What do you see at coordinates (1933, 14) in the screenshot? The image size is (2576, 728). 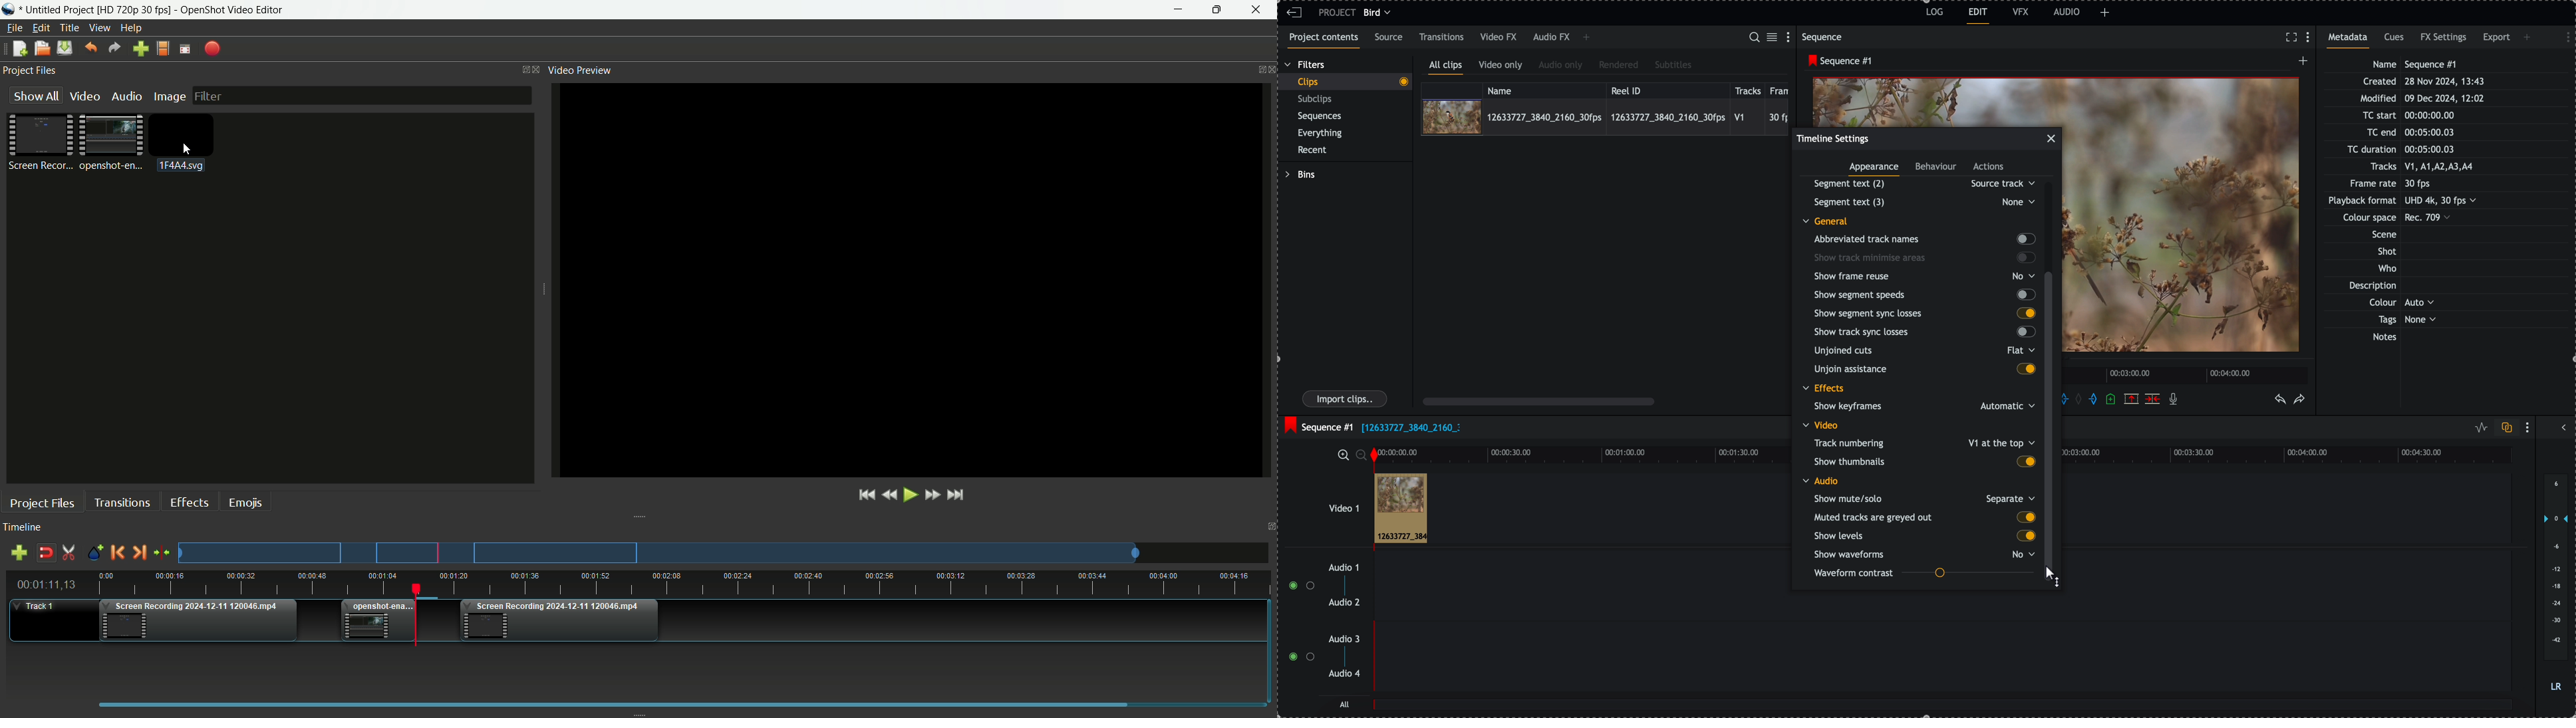 I see `log` at bounding box center [1933, 14].